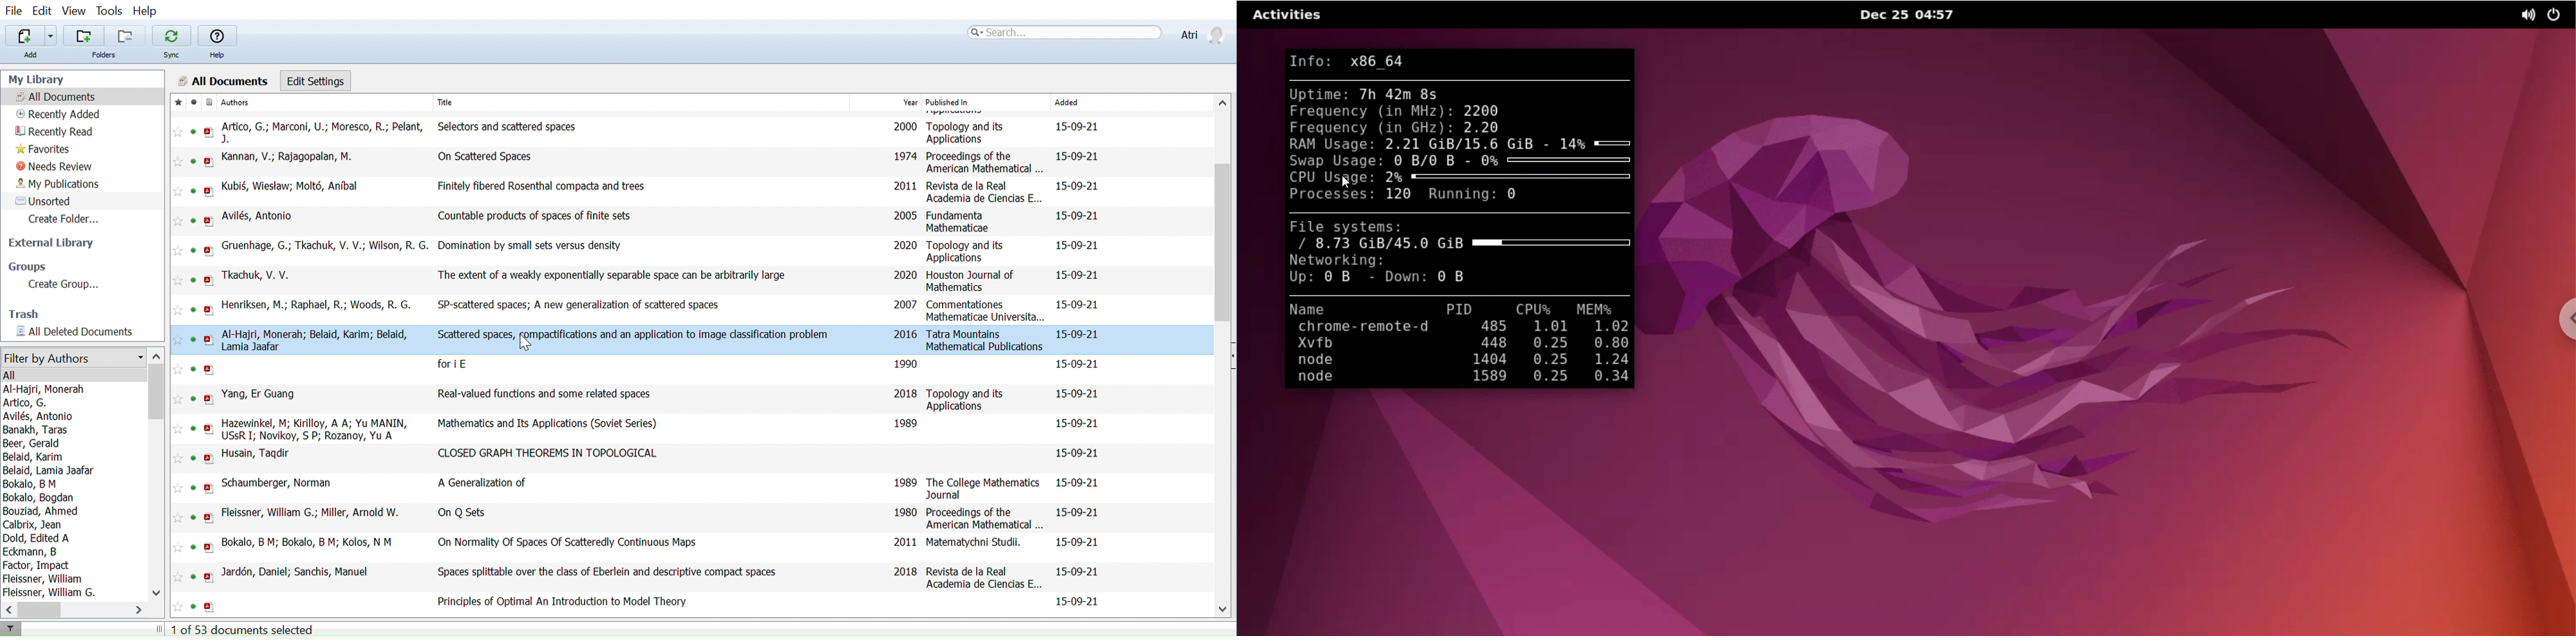 This screenshot has width=2576, height=644. Describe the element at coordinates (176, 399) in the screenshot. I see `favourite` at that location.